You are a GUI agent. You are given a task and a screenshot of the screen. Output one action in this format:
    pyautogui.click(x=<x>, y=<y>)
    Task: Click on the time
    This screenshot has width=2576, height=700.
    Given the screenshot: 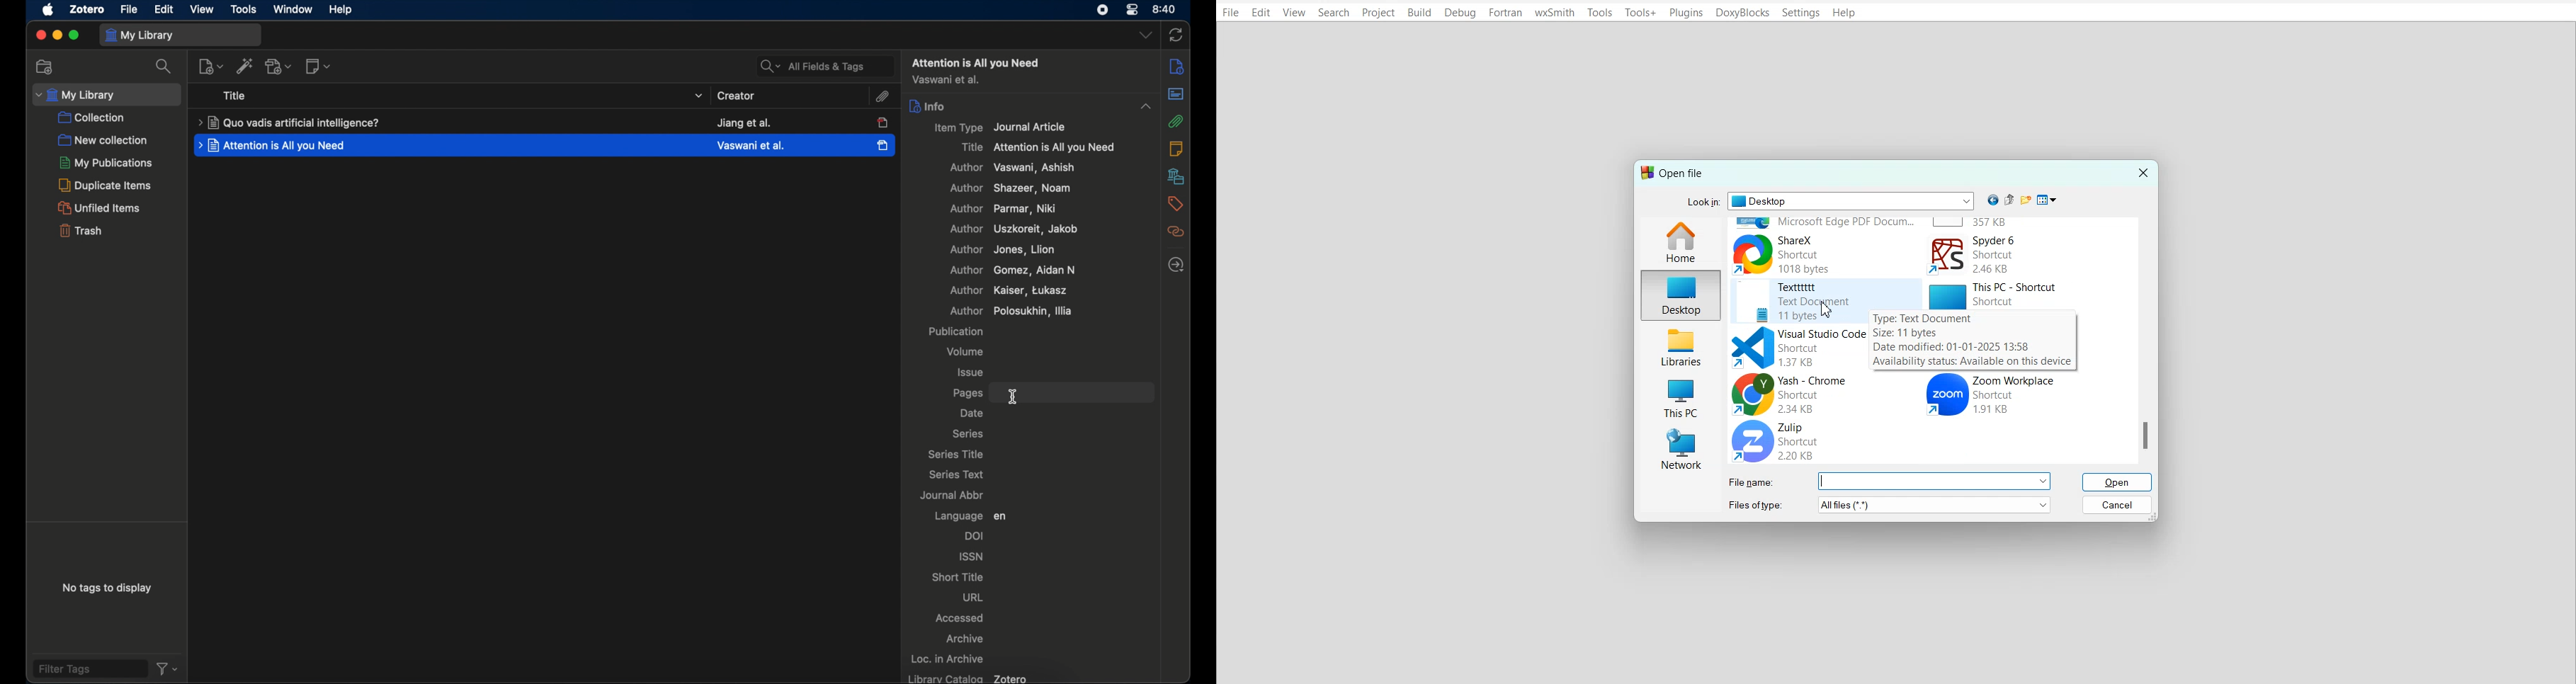 What is the action you would take?
    pyautogui.click(x=1166, y=10)
    